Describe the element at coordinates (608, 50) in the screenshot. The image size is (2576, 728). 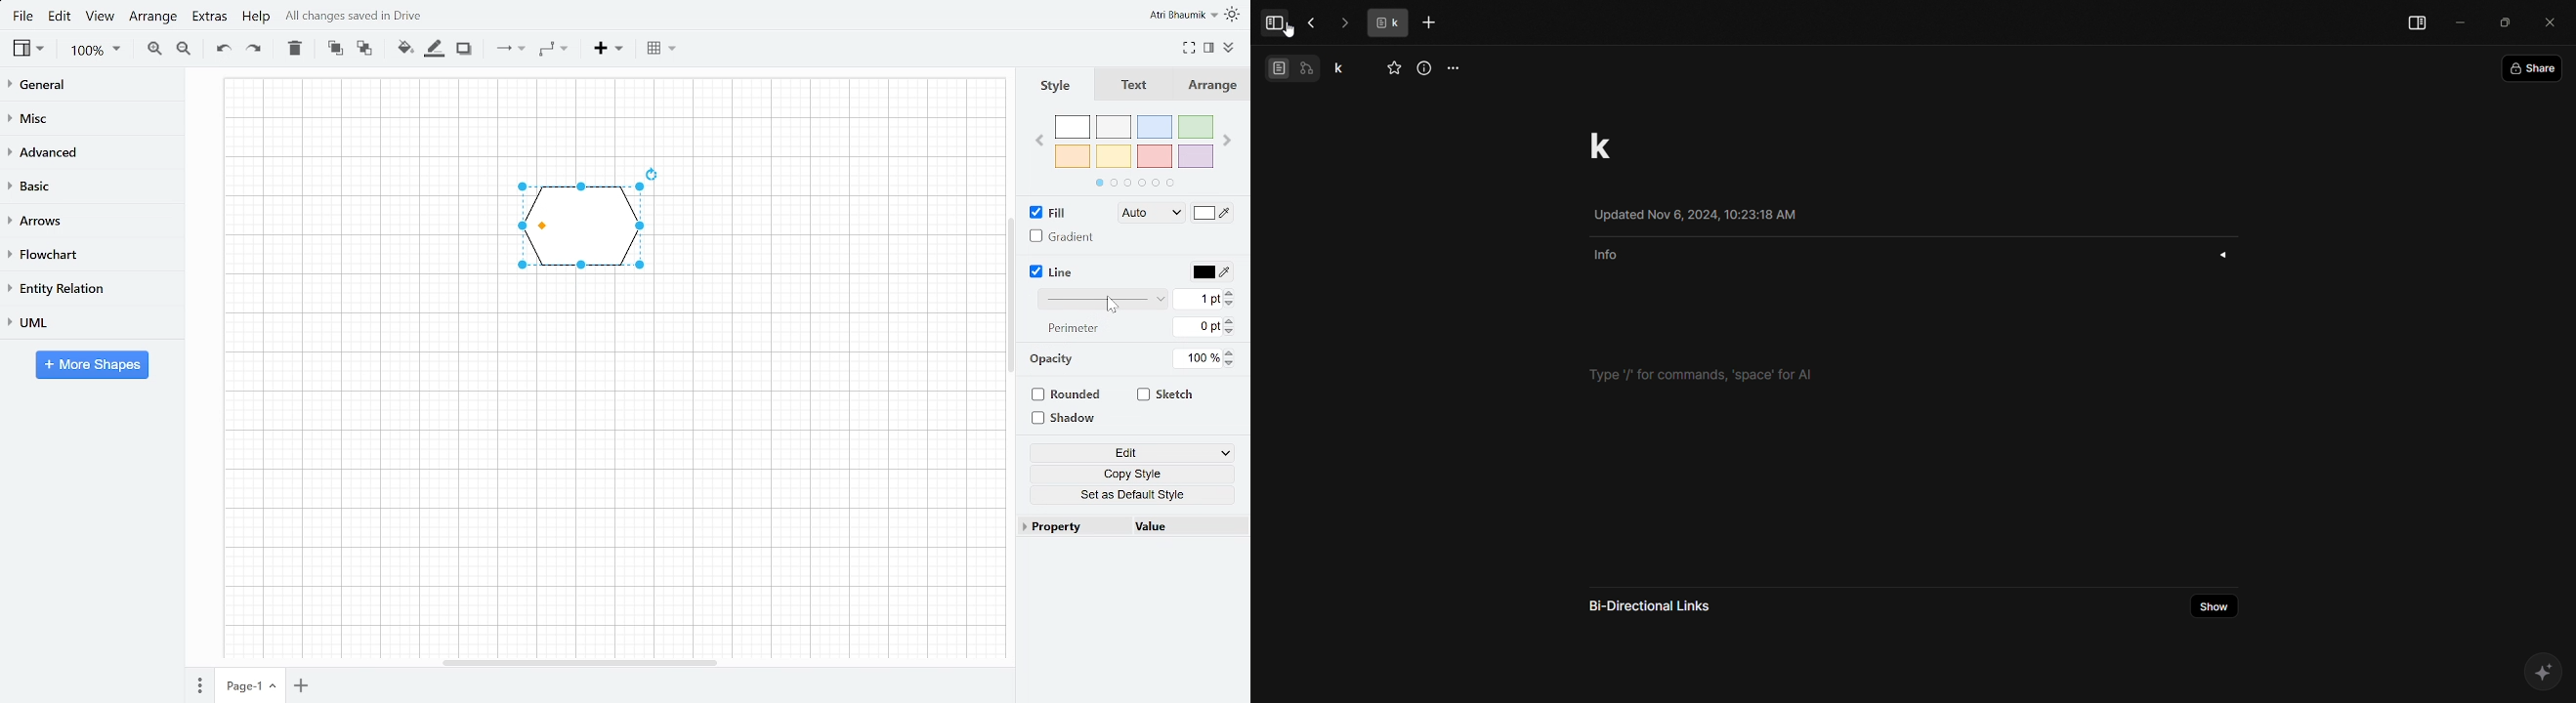
I see `Insert` at that location.